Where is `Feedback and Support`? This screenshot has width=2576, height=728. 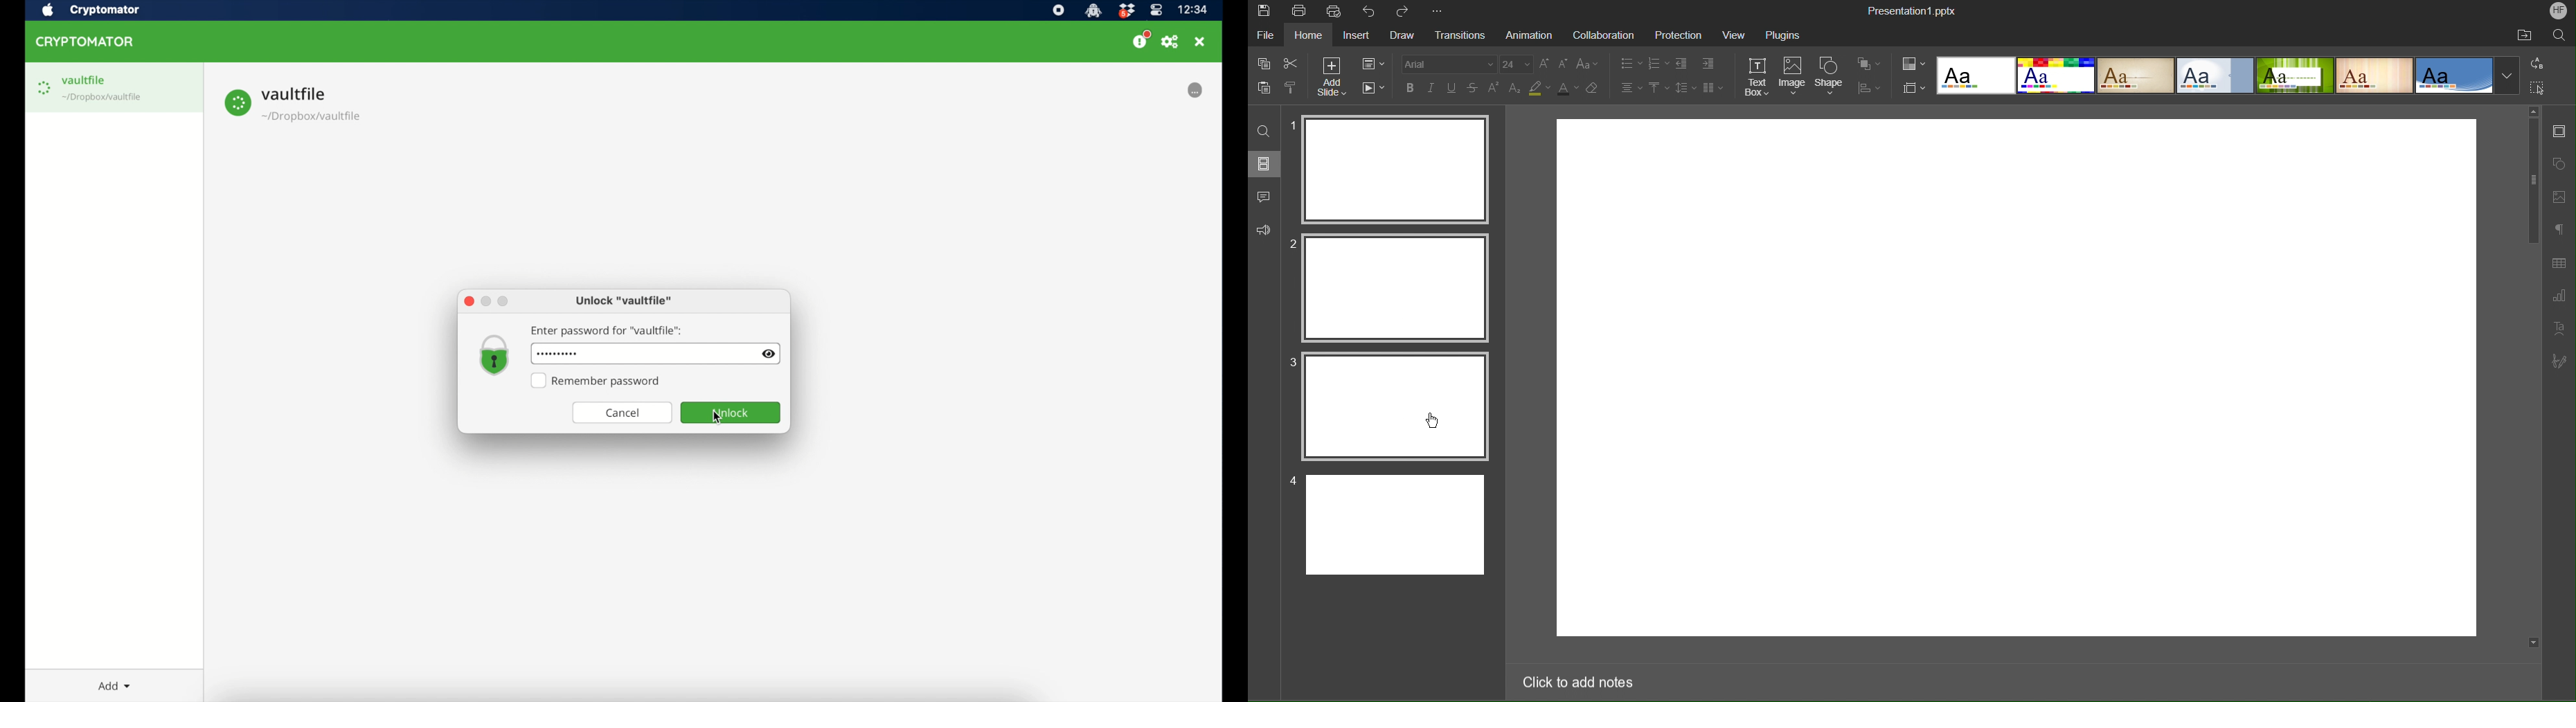
Feedback and Support is located at coordinates (1264, 231).